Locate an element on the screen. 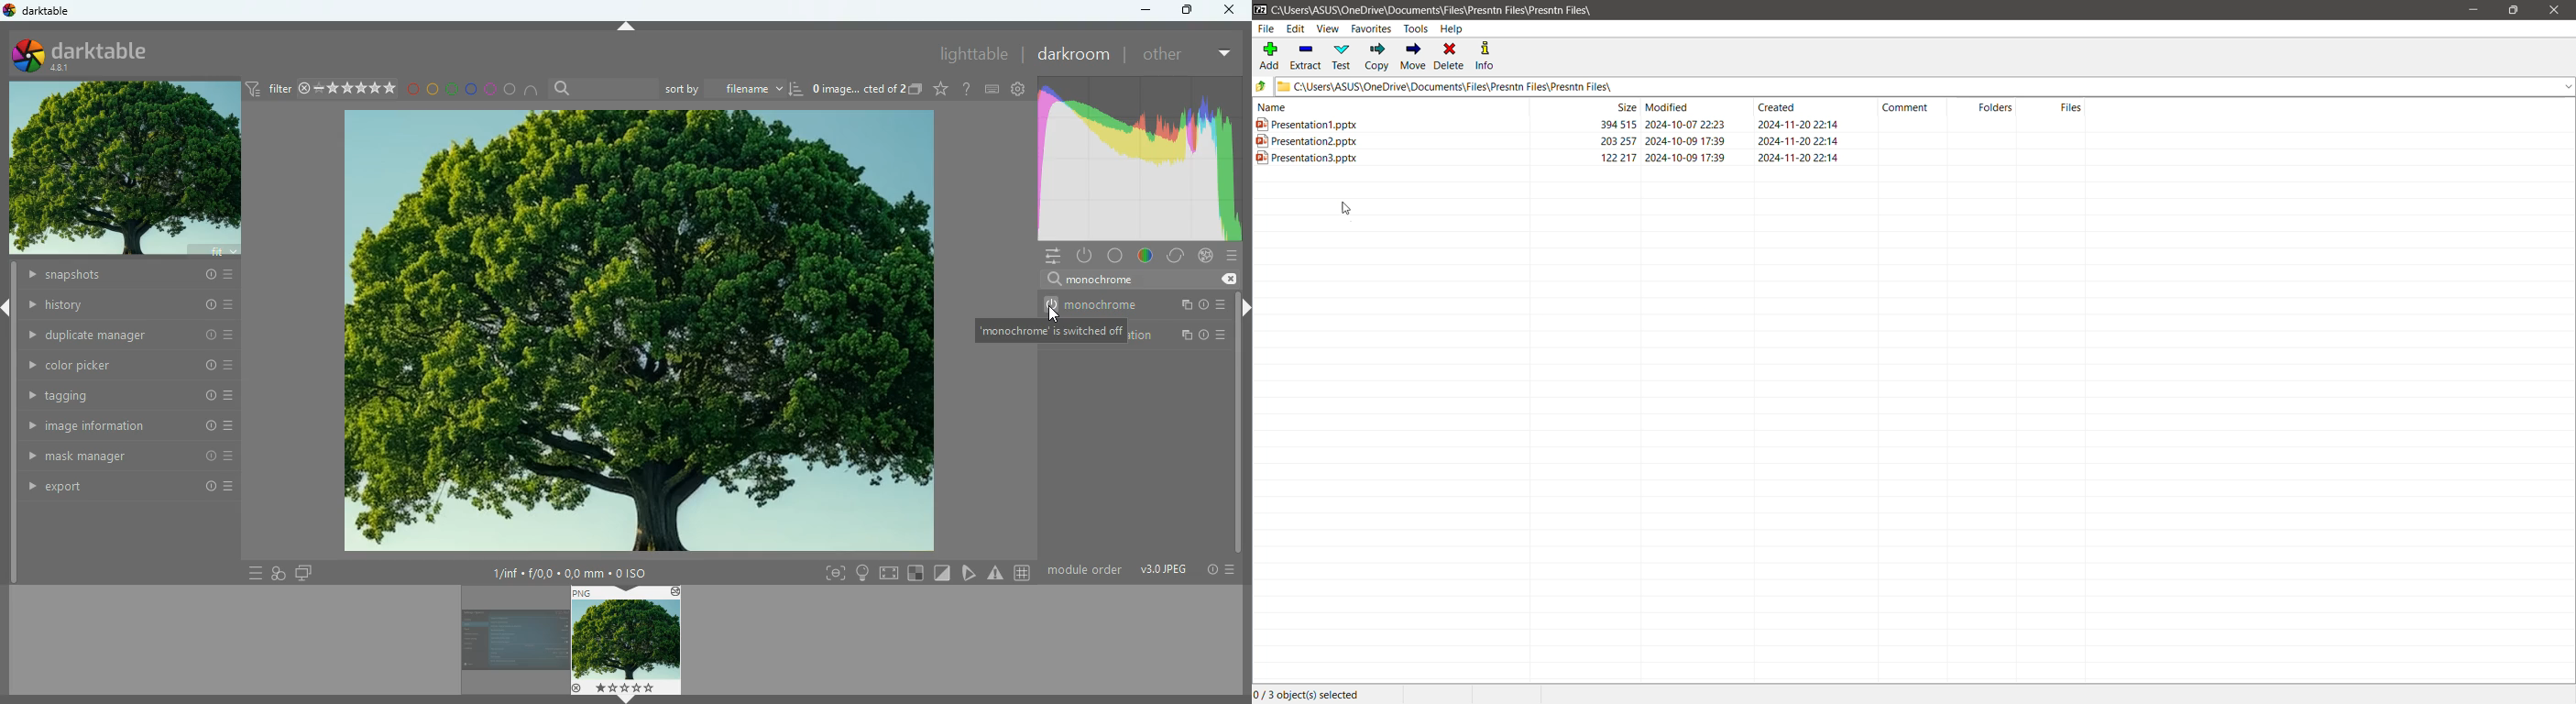  image details is located at coordinates (569, 569).